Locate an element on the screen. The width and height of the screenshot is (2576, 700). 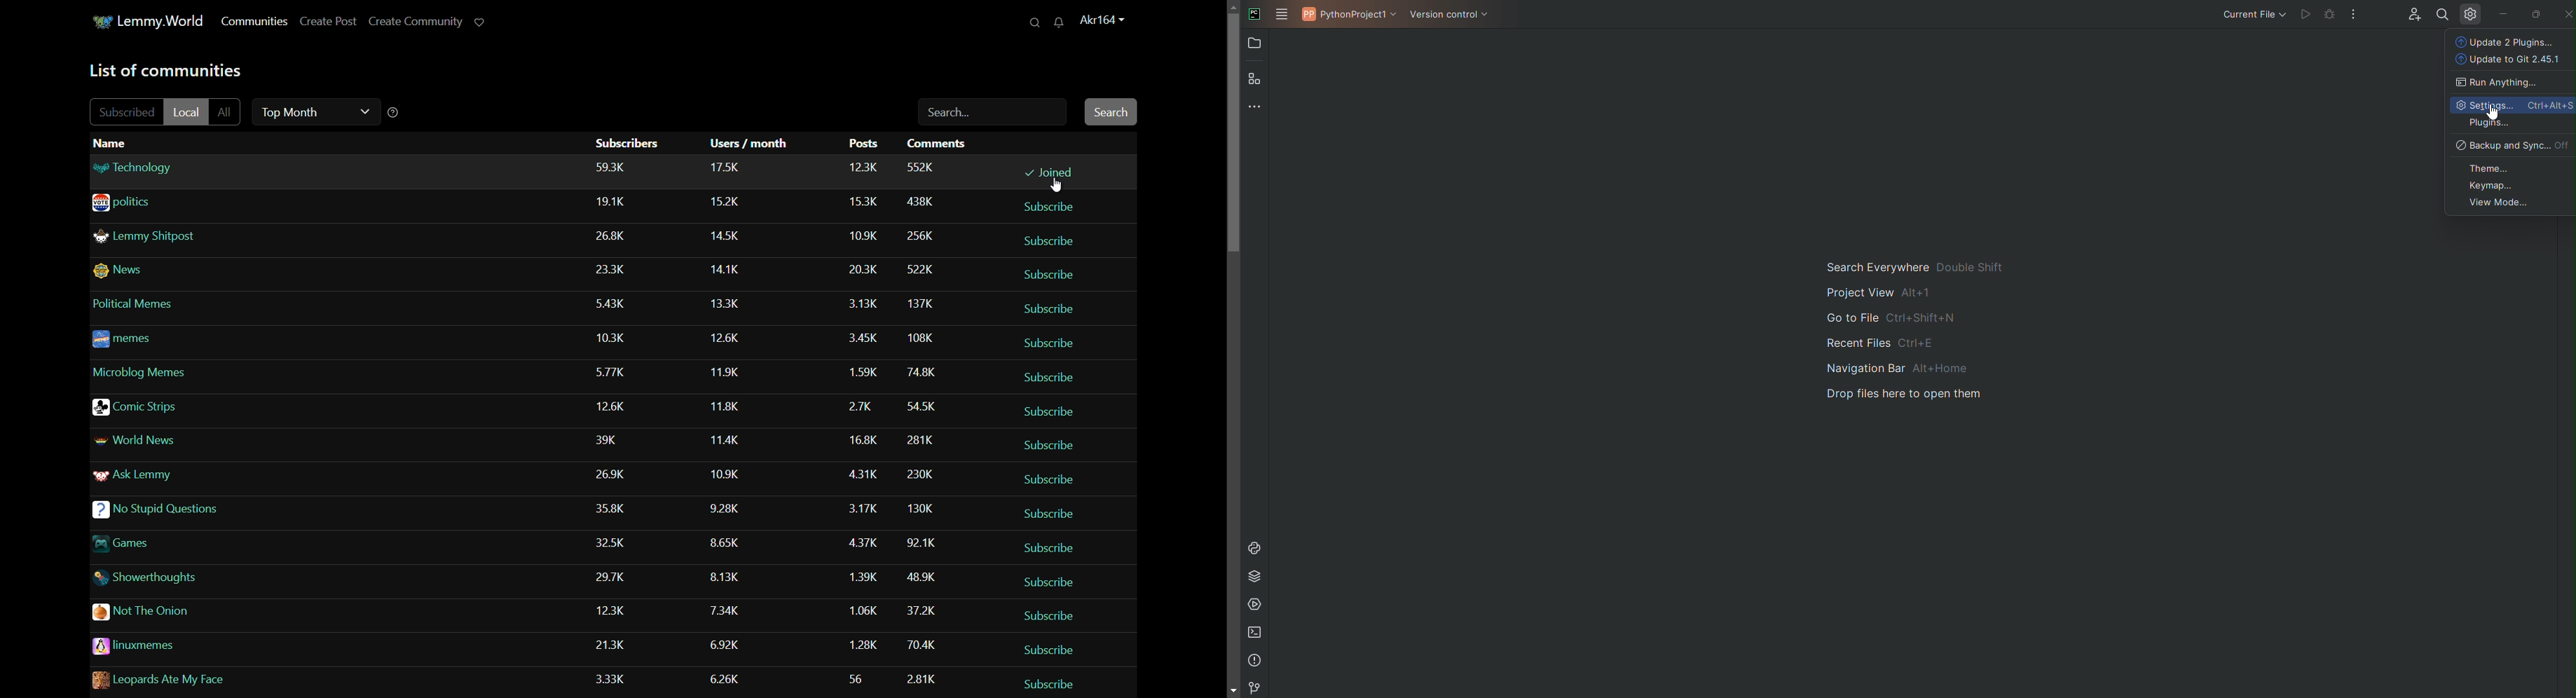
 is located at coordinates (616, 507).